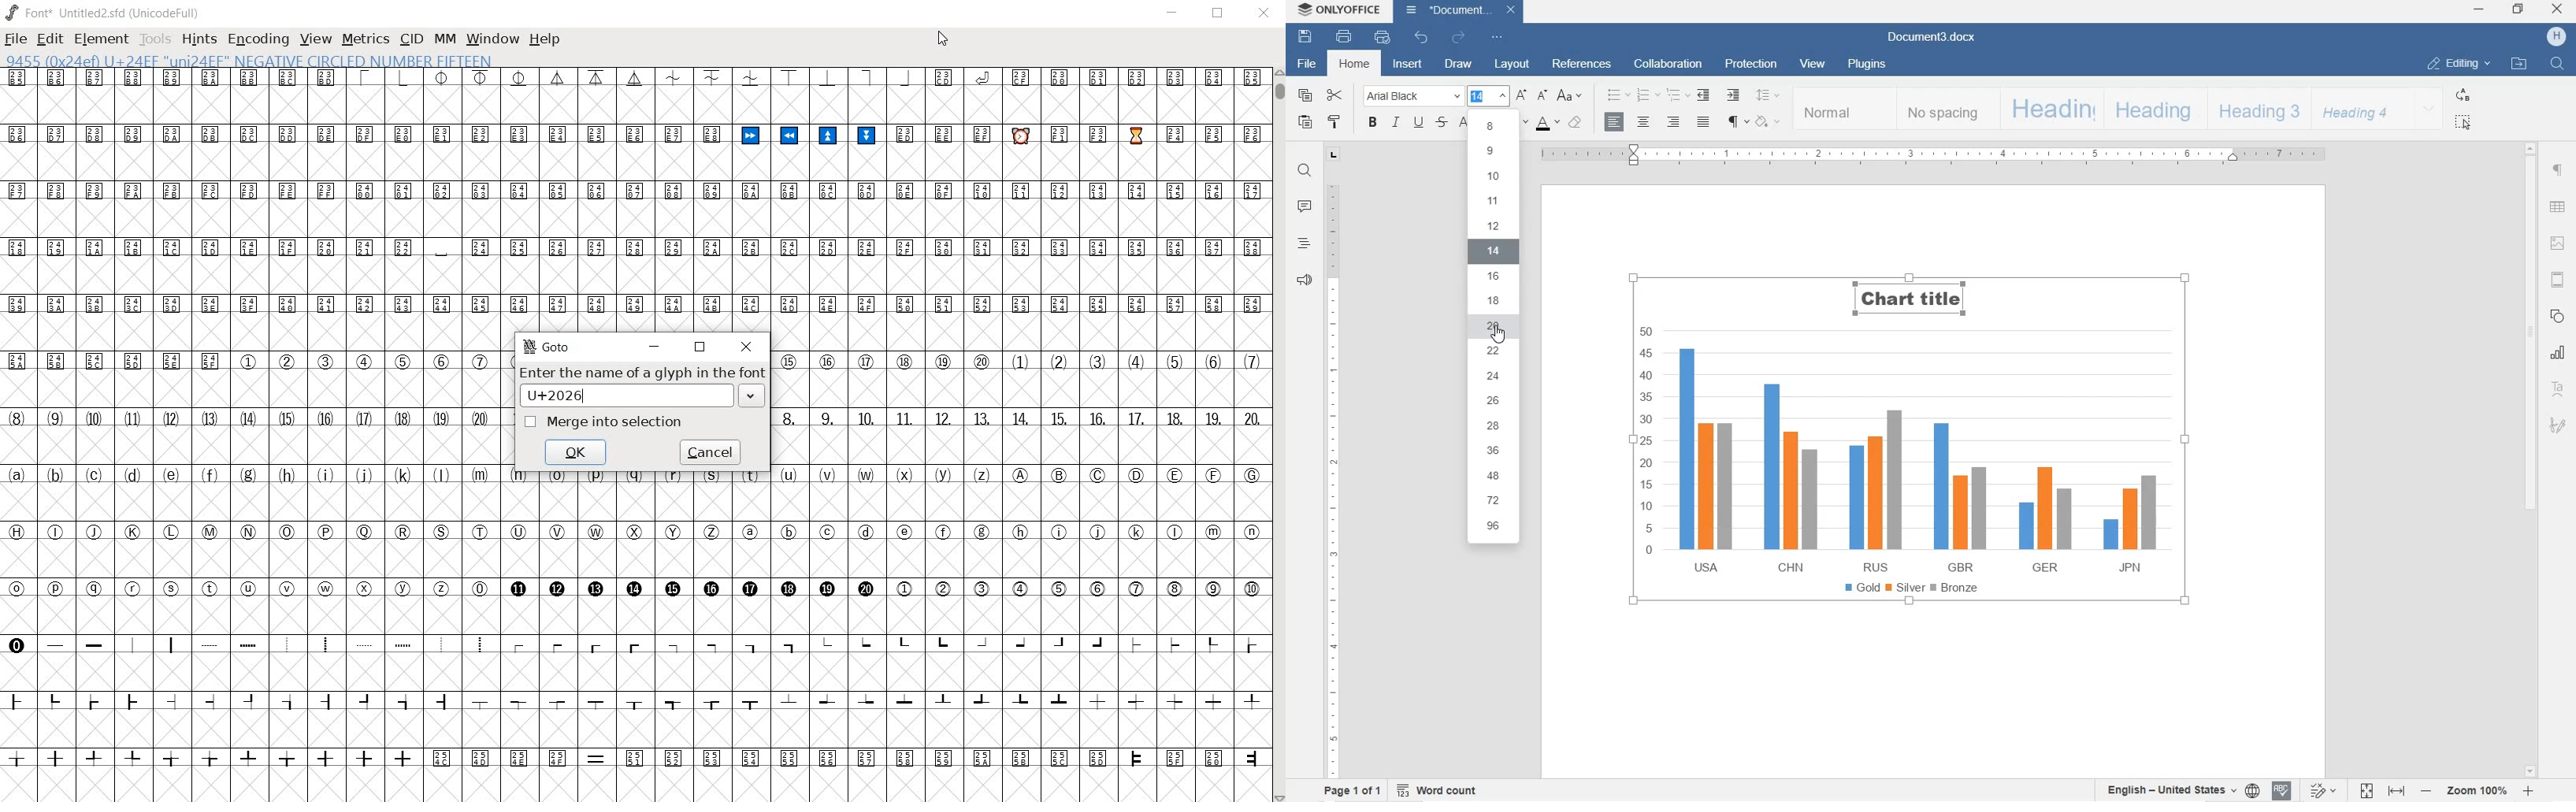 This screenshot has height=812, width=2576. What do you see at coordinates (1493, 400) in the screenshot?
I see `26` at bounding box center [1493, 400].